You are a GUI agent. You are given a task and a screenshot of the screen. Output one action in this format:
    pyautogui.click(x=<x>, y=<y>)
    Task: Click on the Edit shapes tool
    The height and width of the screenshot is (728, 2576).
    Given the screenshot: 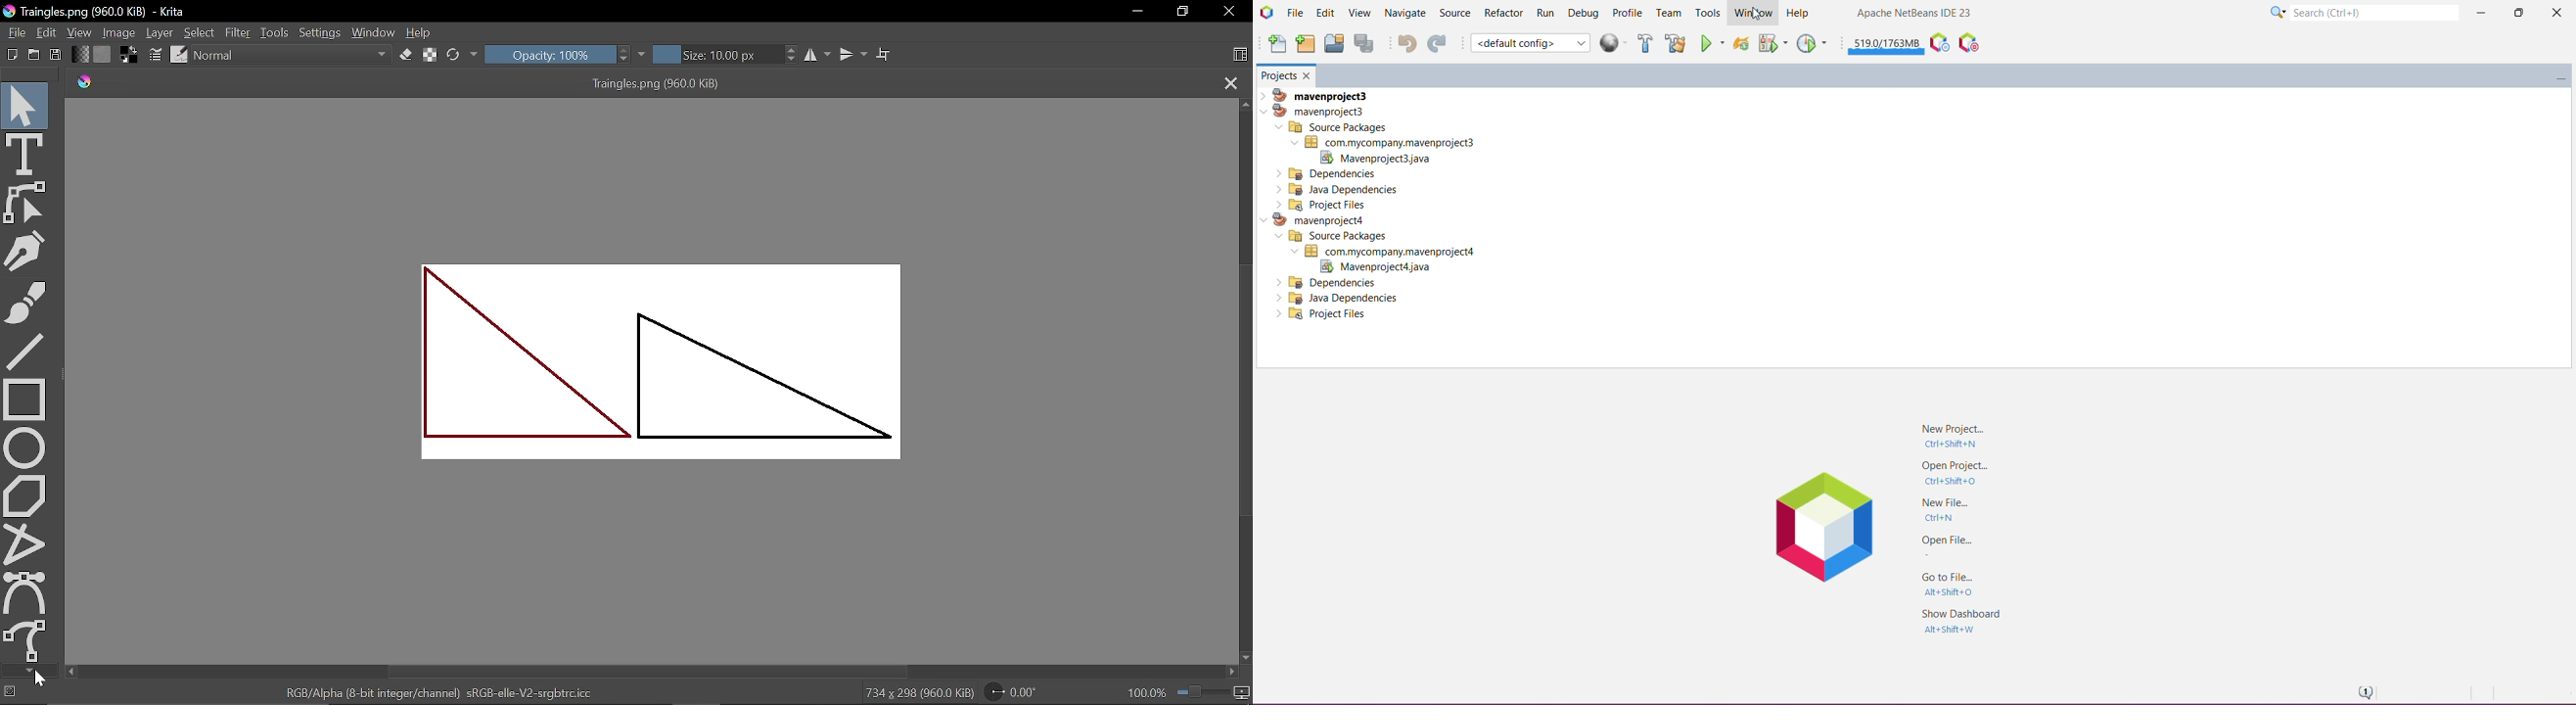 What is the action you would take?
    pyautogui.click(x=27, y=203)
    